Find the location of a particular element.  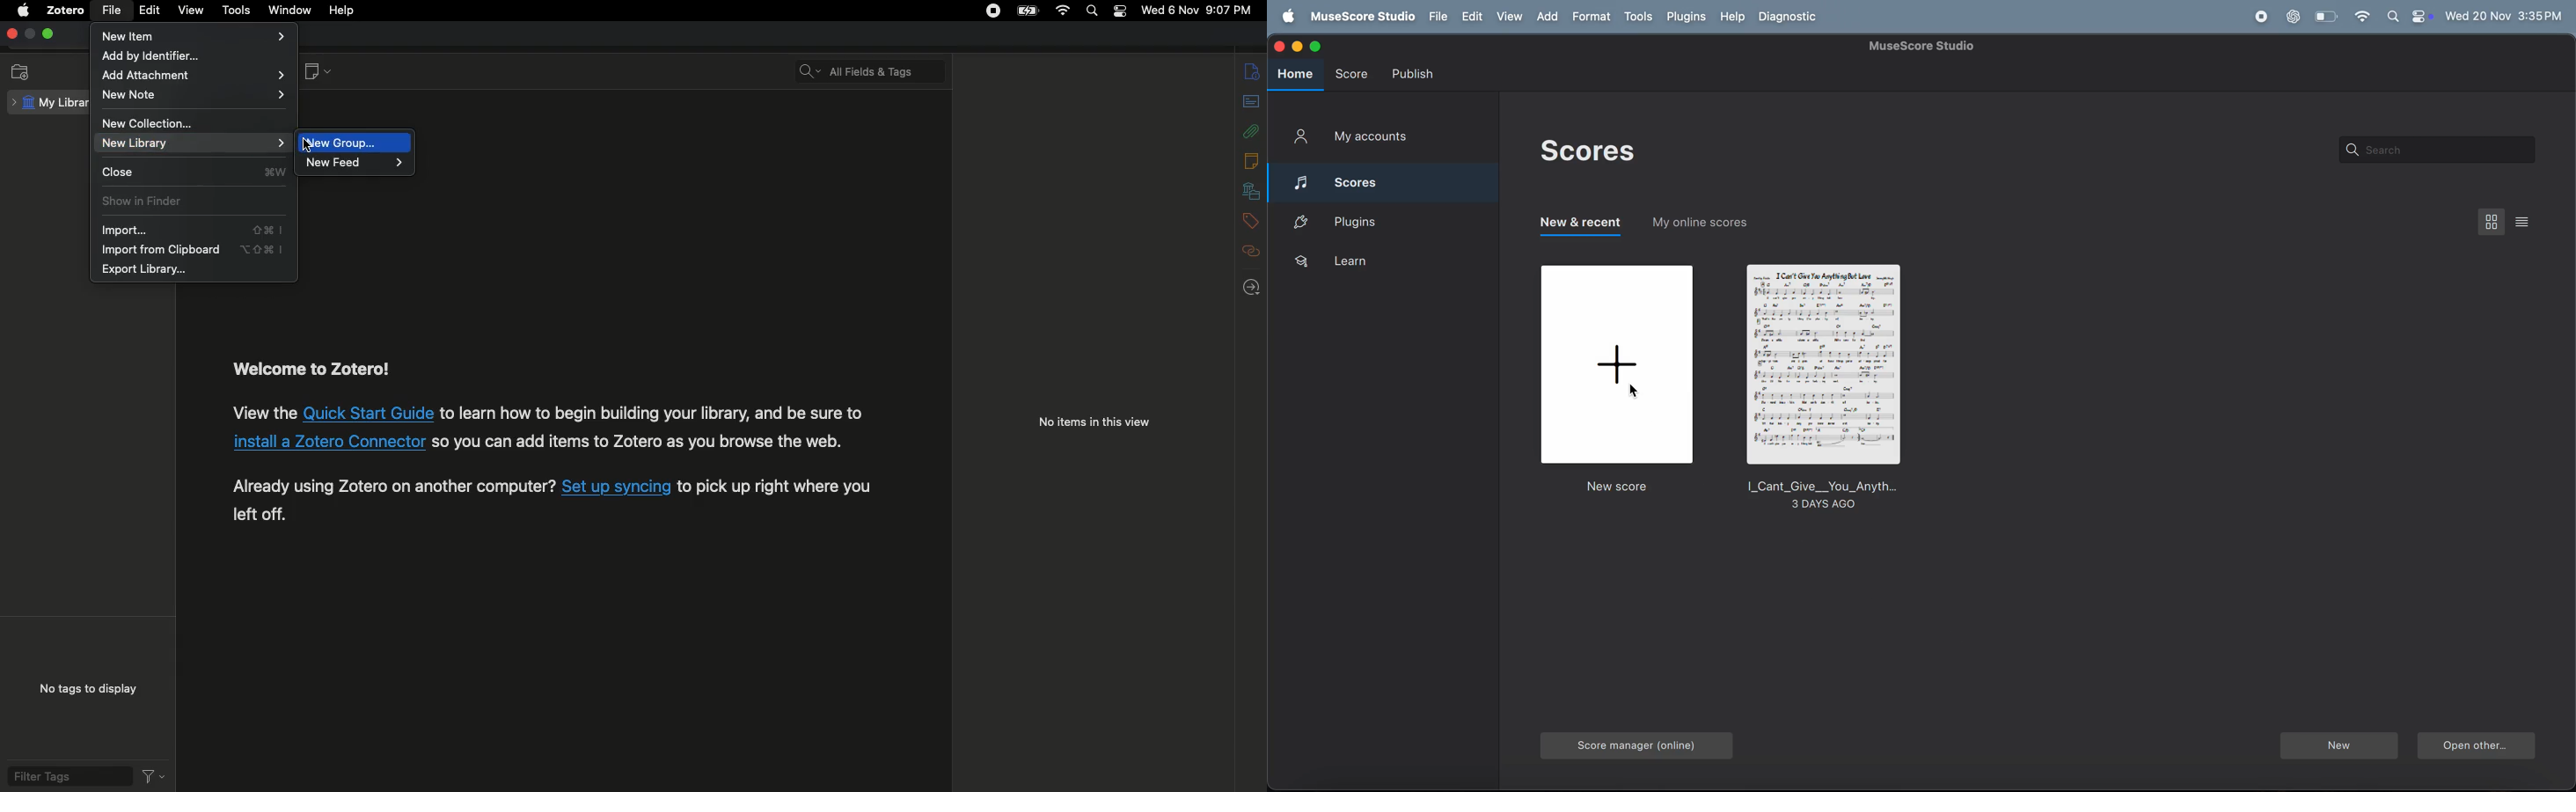

open other is located at coordinates (2476, 747).